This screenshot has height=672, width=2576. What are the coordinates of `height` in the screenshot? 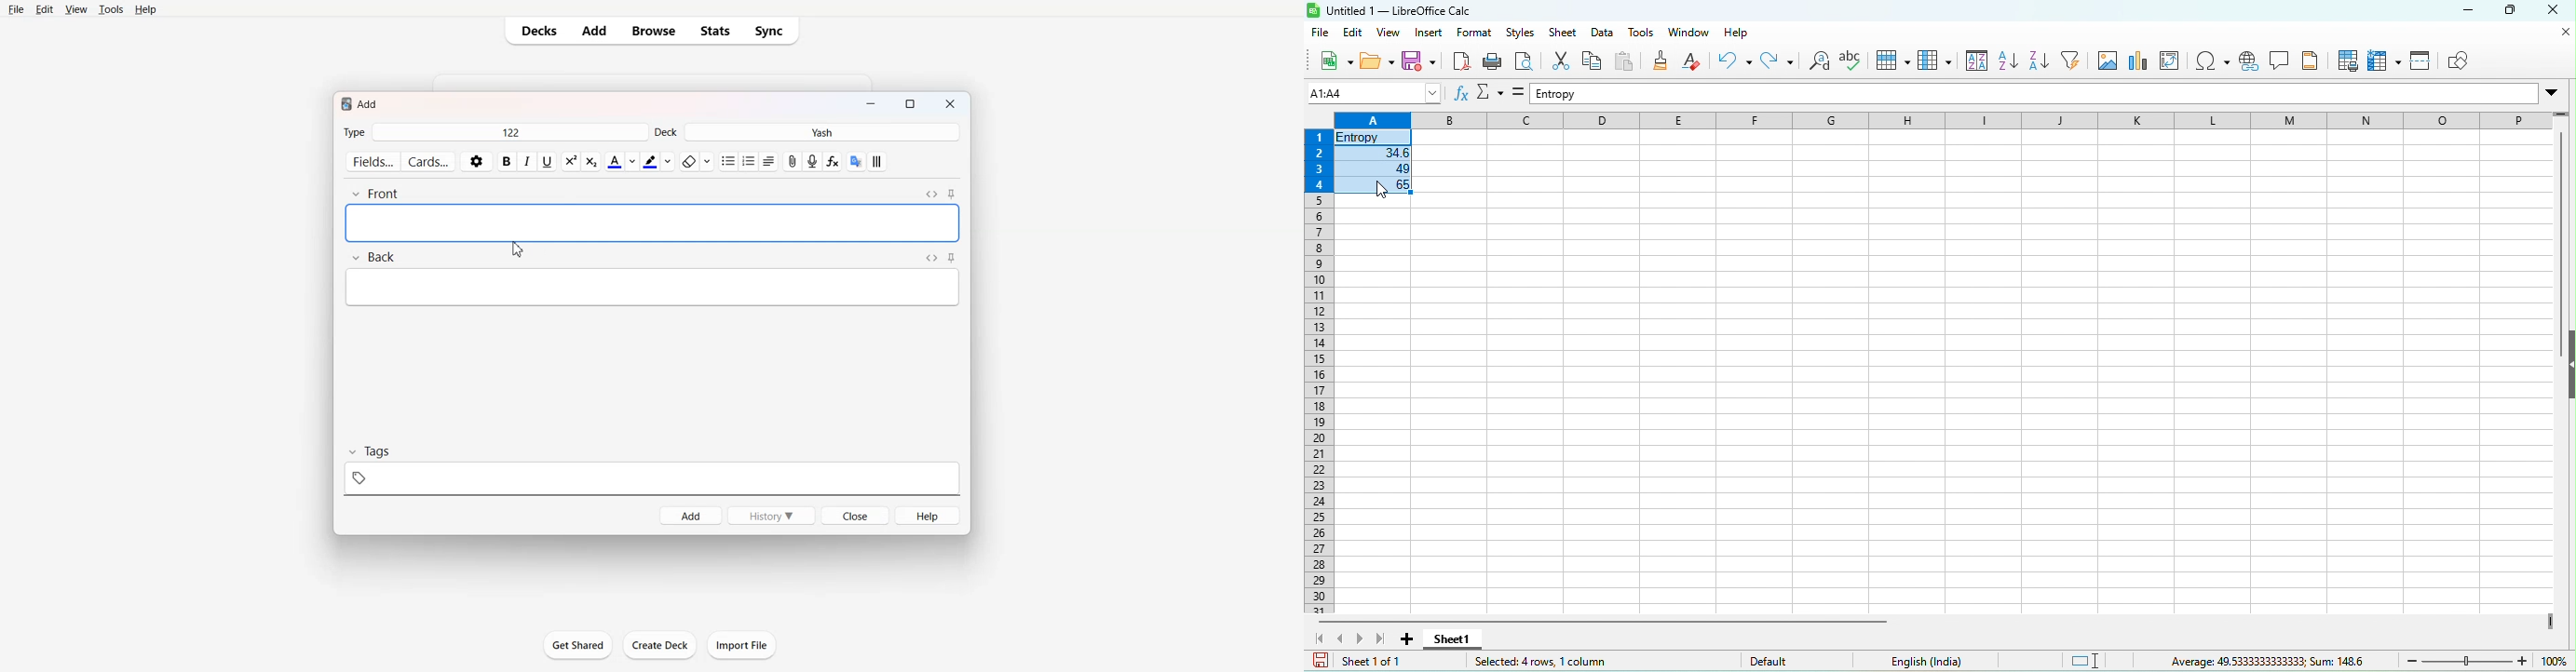 It's located at (2568, 371).